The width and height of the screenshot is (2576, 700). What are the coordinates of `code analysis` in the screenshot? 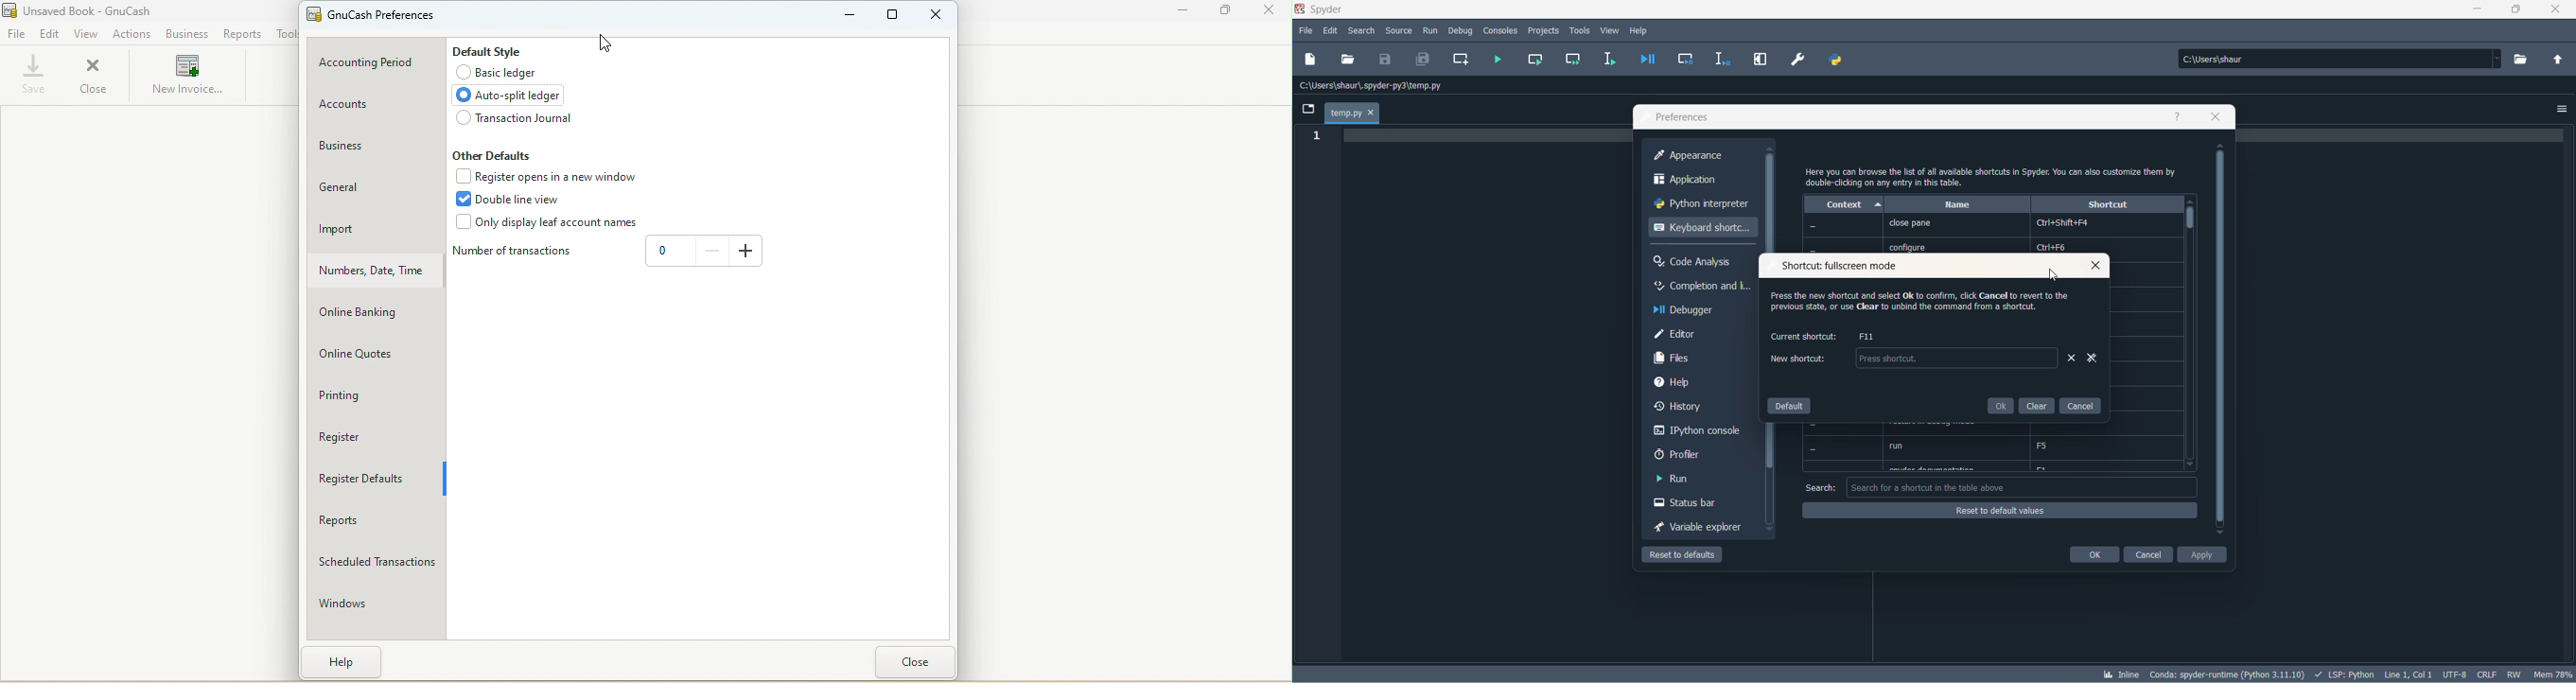 It's located at (1699, 262).